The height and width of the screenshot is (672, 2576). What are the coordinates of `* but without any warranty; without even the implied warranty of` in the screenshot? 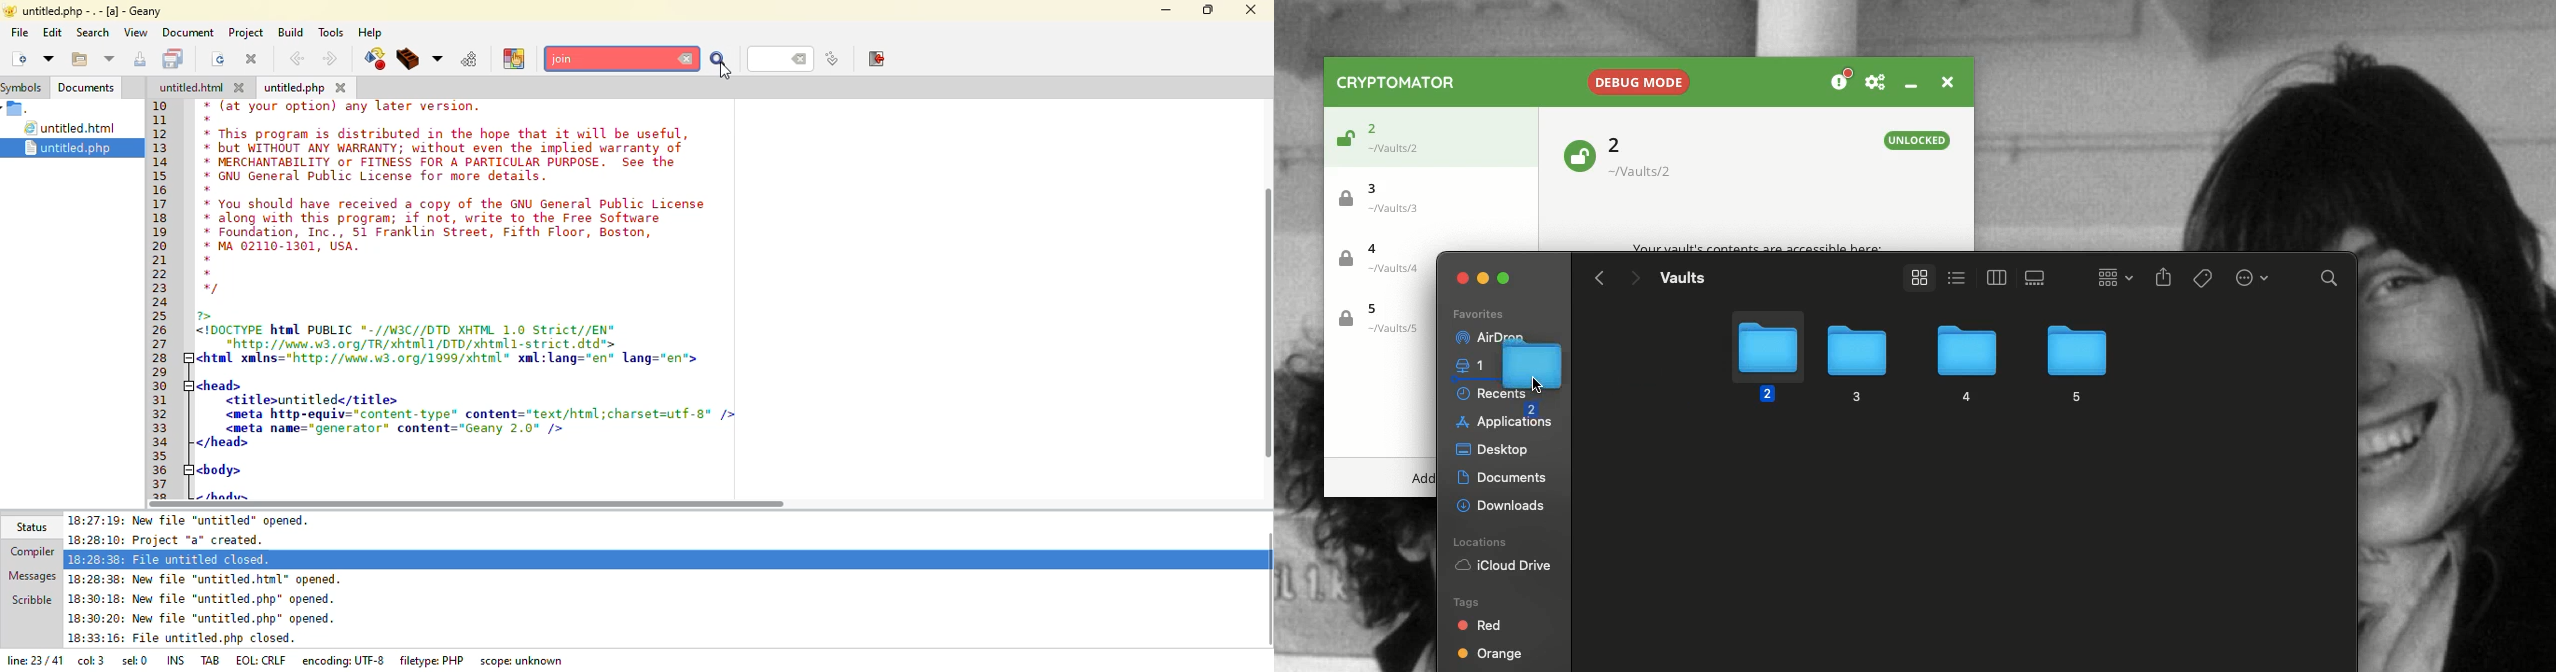 It's located at (446, 149).